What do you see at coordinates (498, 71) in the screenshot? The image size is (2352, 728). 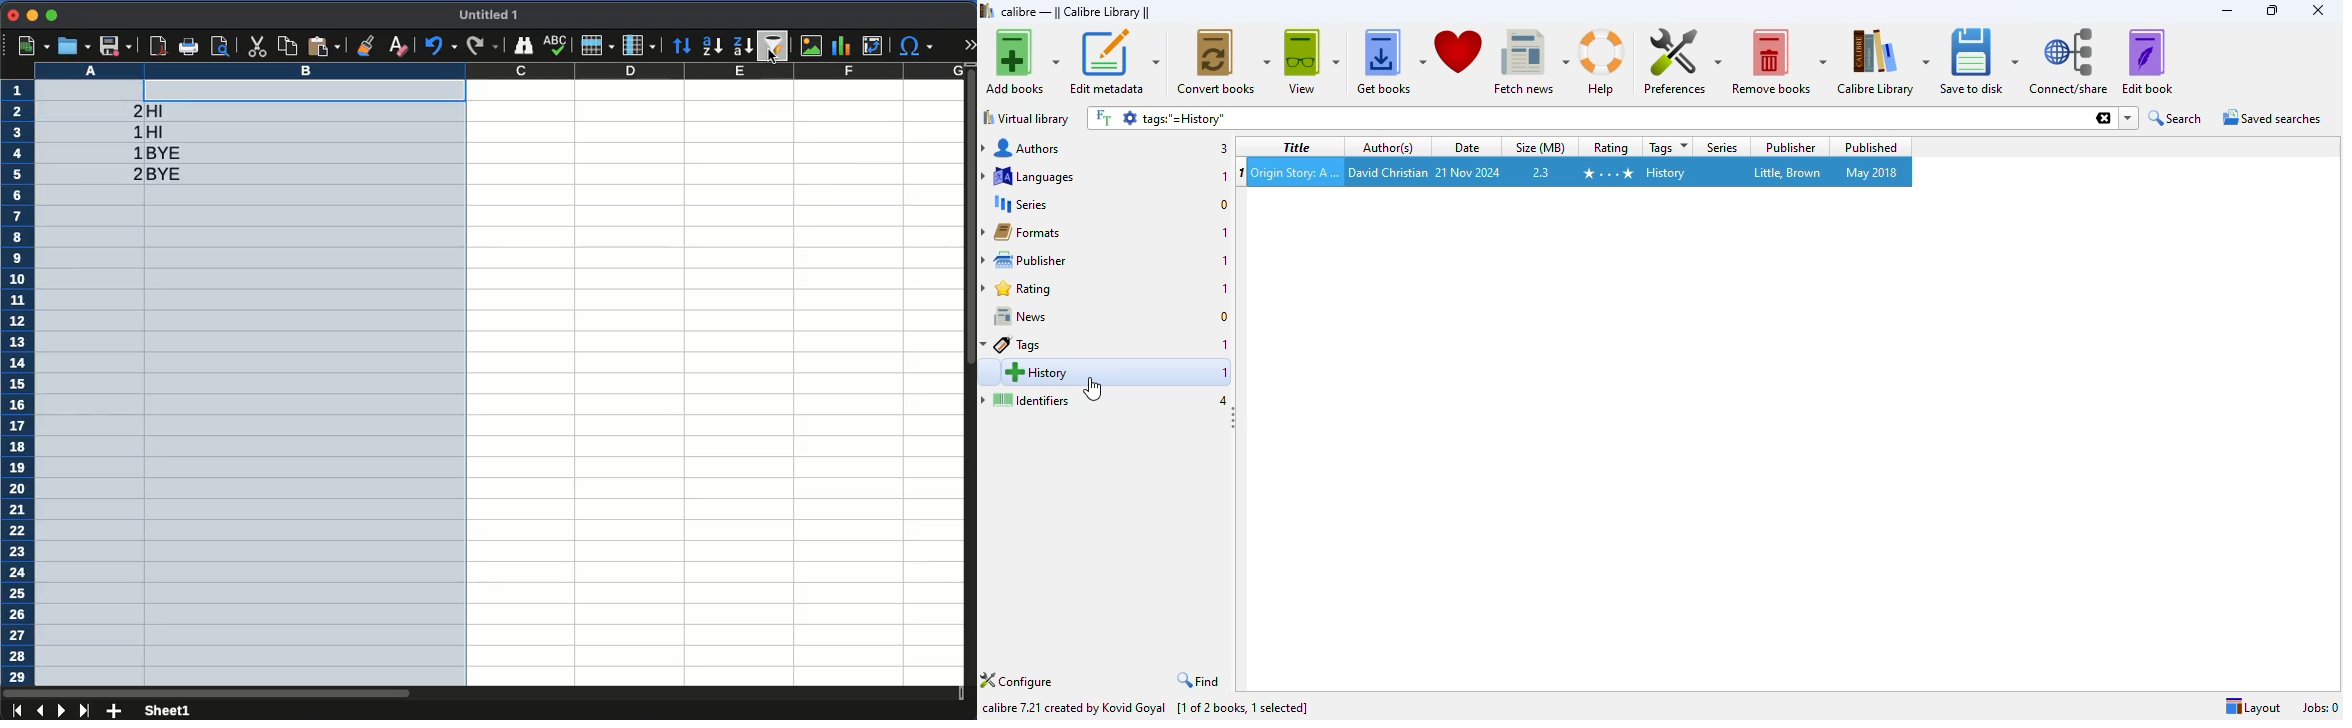 I see `column` at bounding box center [498, 71].